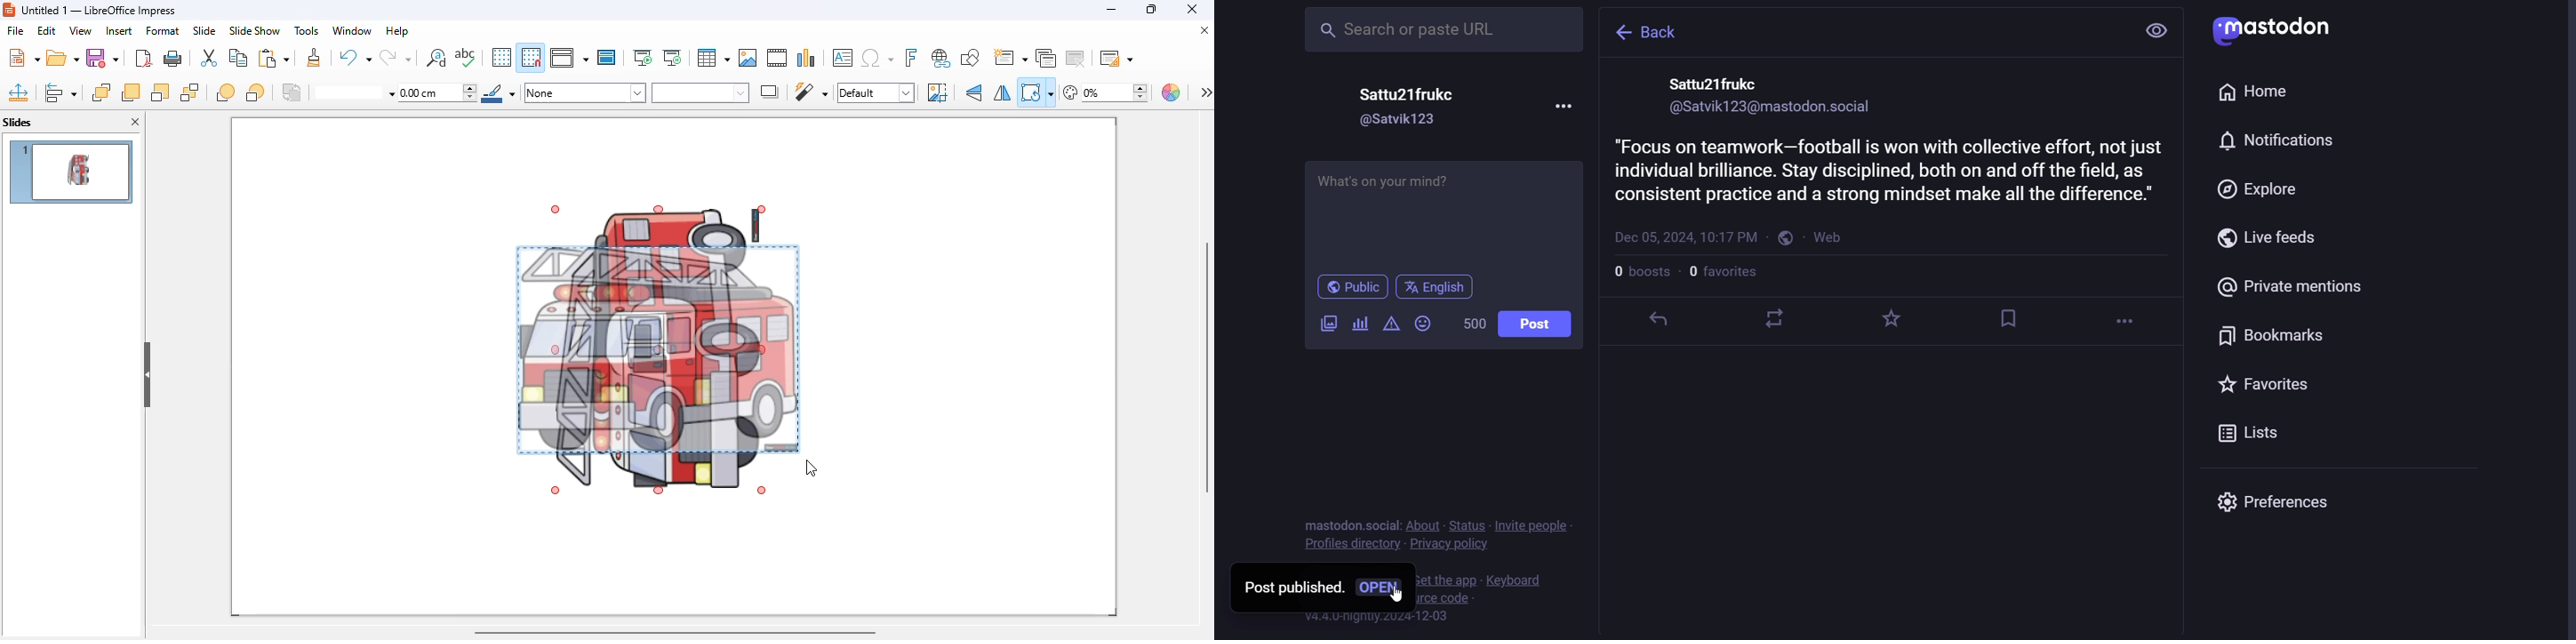 Image resolution: width=2576 pixels, height=644 pixels. Describe the element at coordinates (877, 58) in the screenshot. I see `insert special characters` at that location.